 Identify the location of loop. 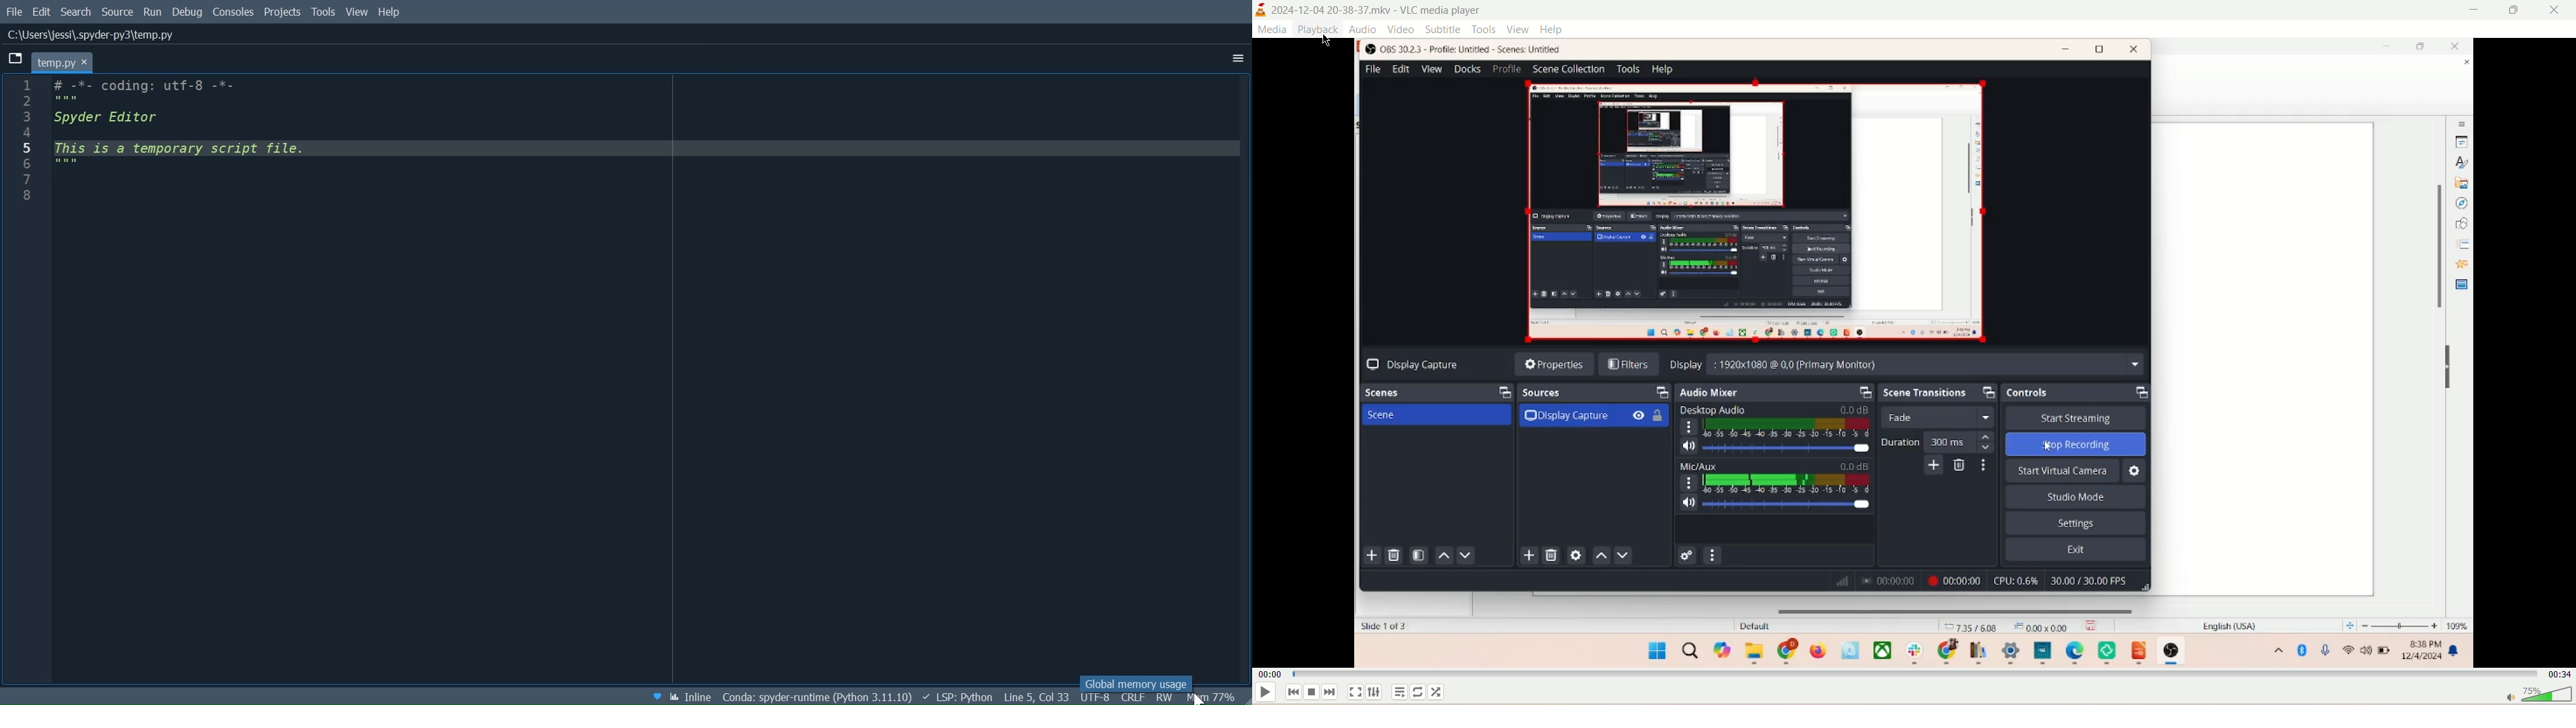
(1418, 692).